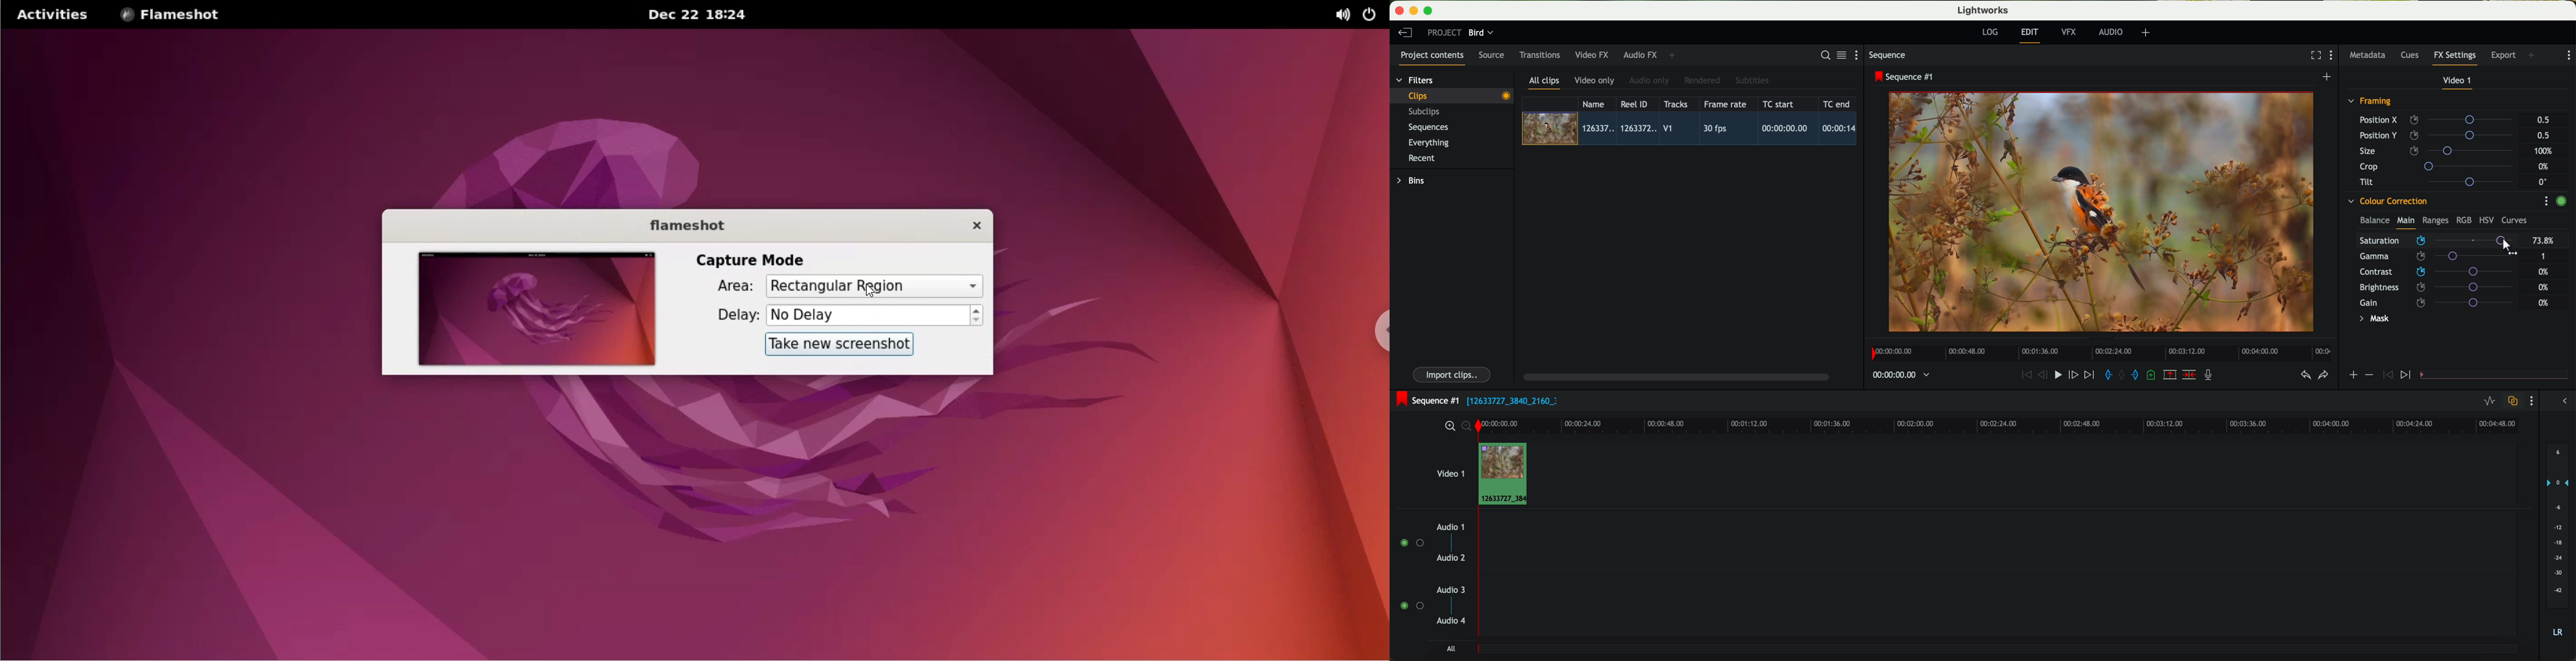 The image size is (2576, 672). Describe the element at coordinates (2546, 151) in the screenshot. I see `100%` at that location.